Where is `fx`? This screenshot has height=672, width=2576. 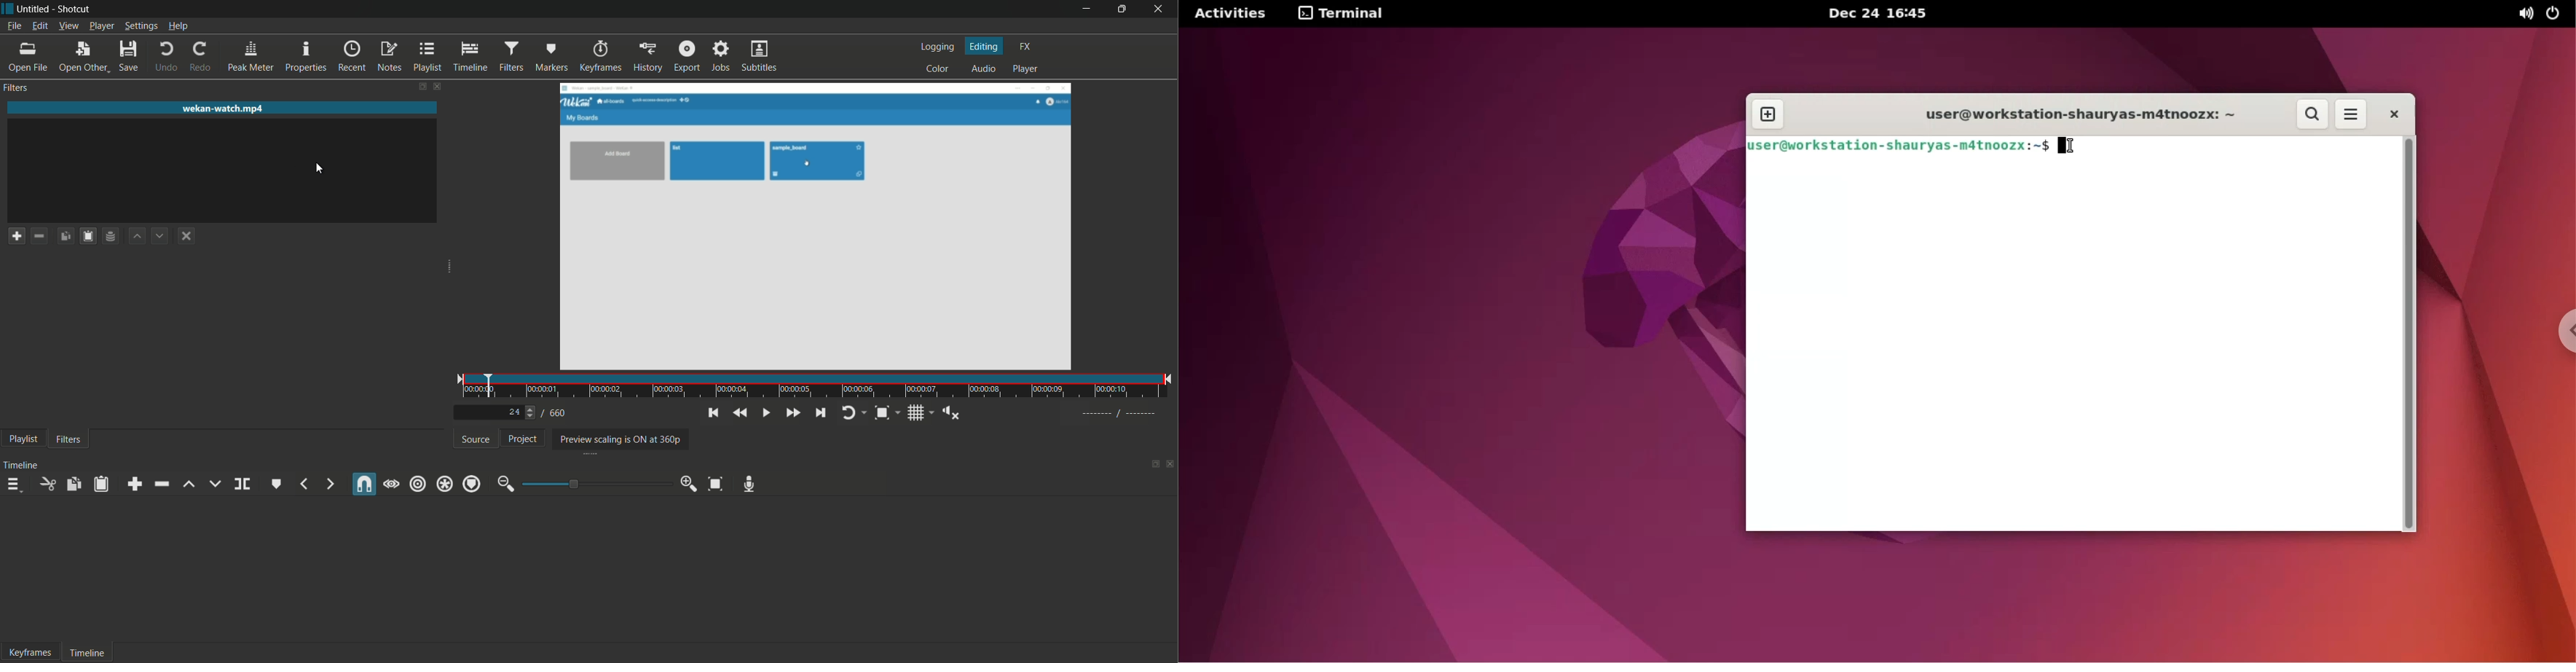 fx is located at coordinates (1025, 45).